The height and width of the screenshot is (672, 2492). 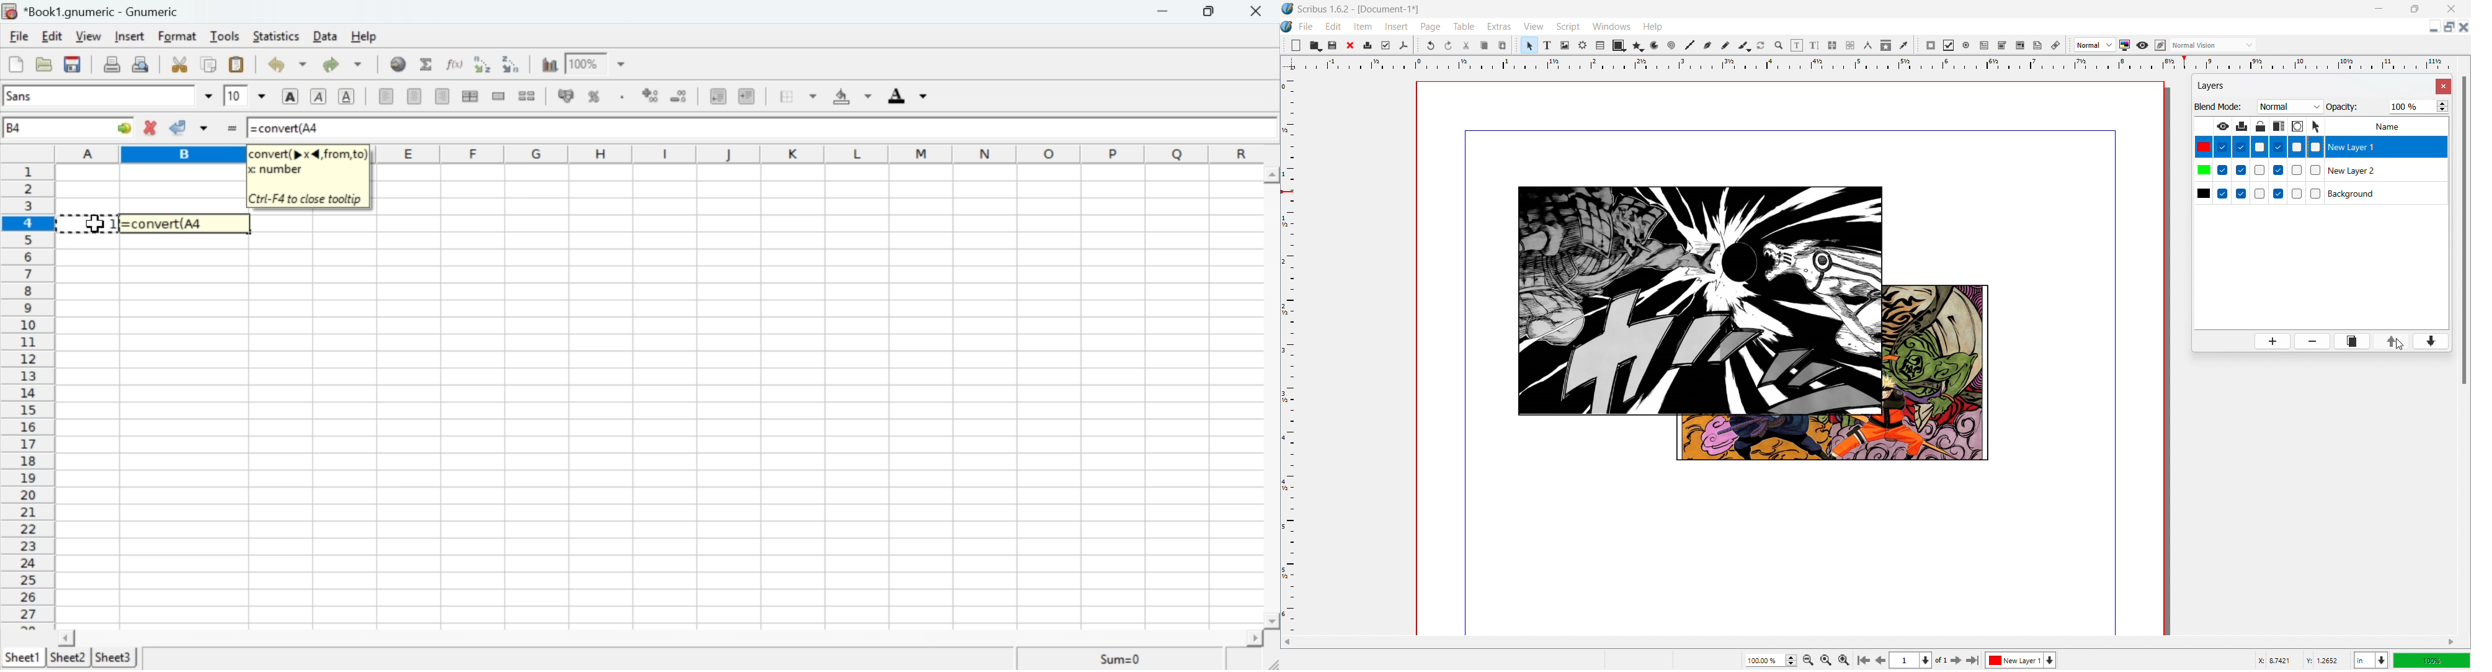 I want to click on View, so click(x=92, y=36).